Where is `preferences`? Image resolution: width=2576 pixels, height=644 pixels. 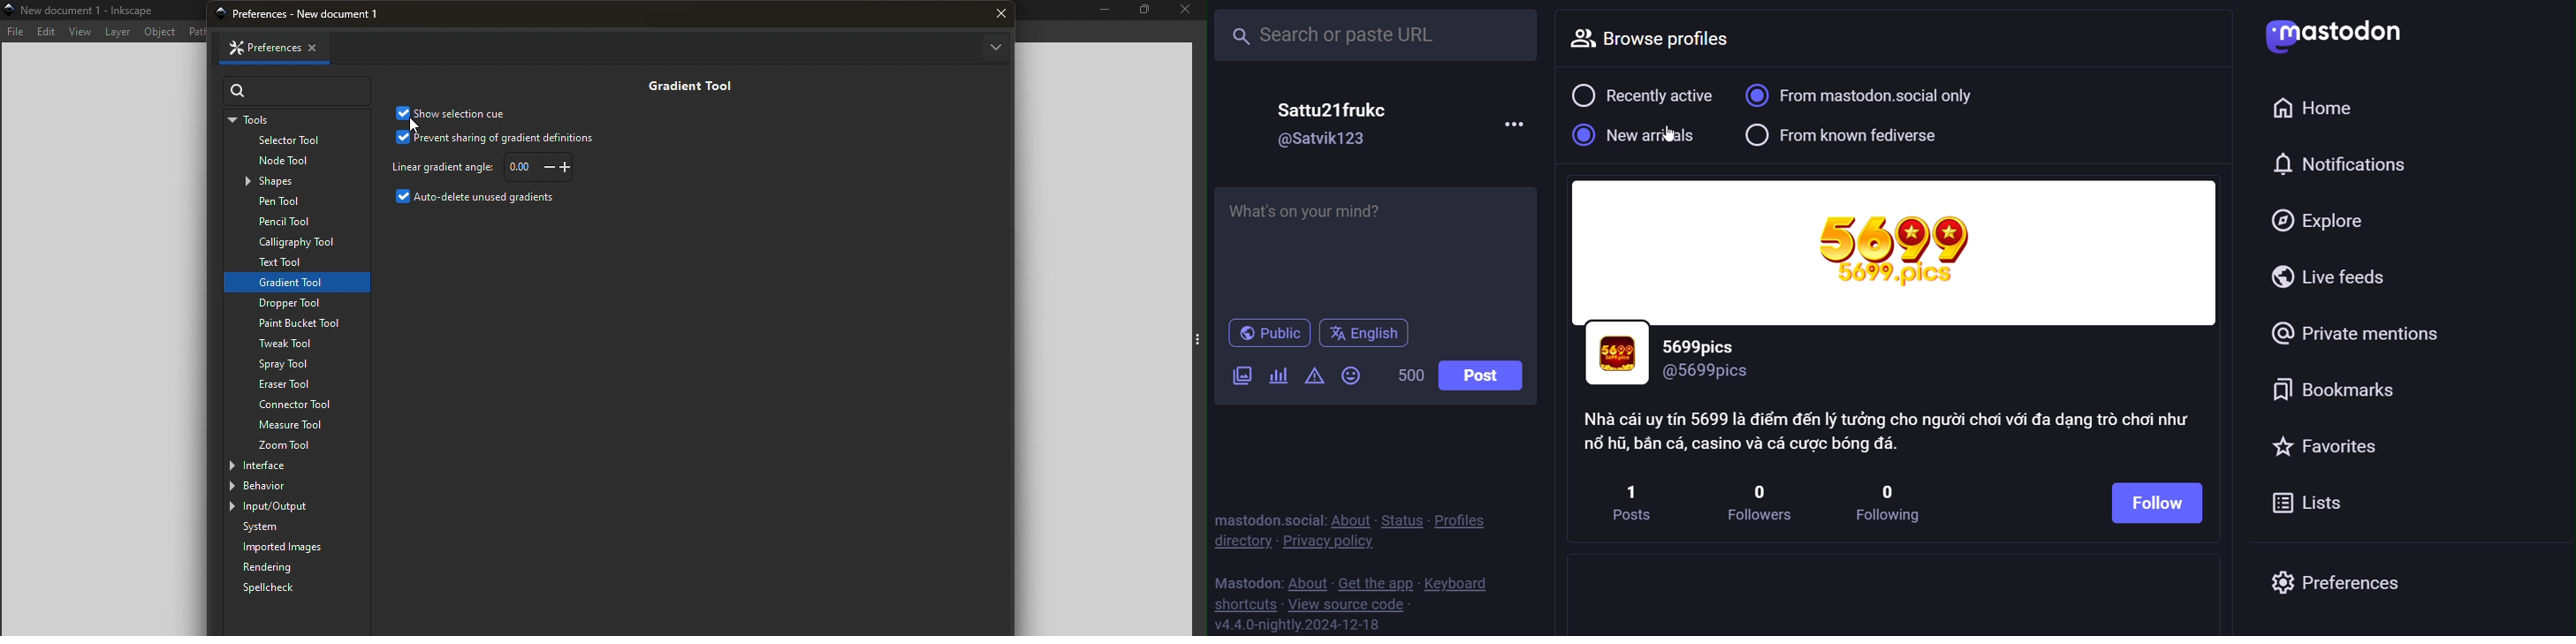 preferences is located at coordinates (312, 14).